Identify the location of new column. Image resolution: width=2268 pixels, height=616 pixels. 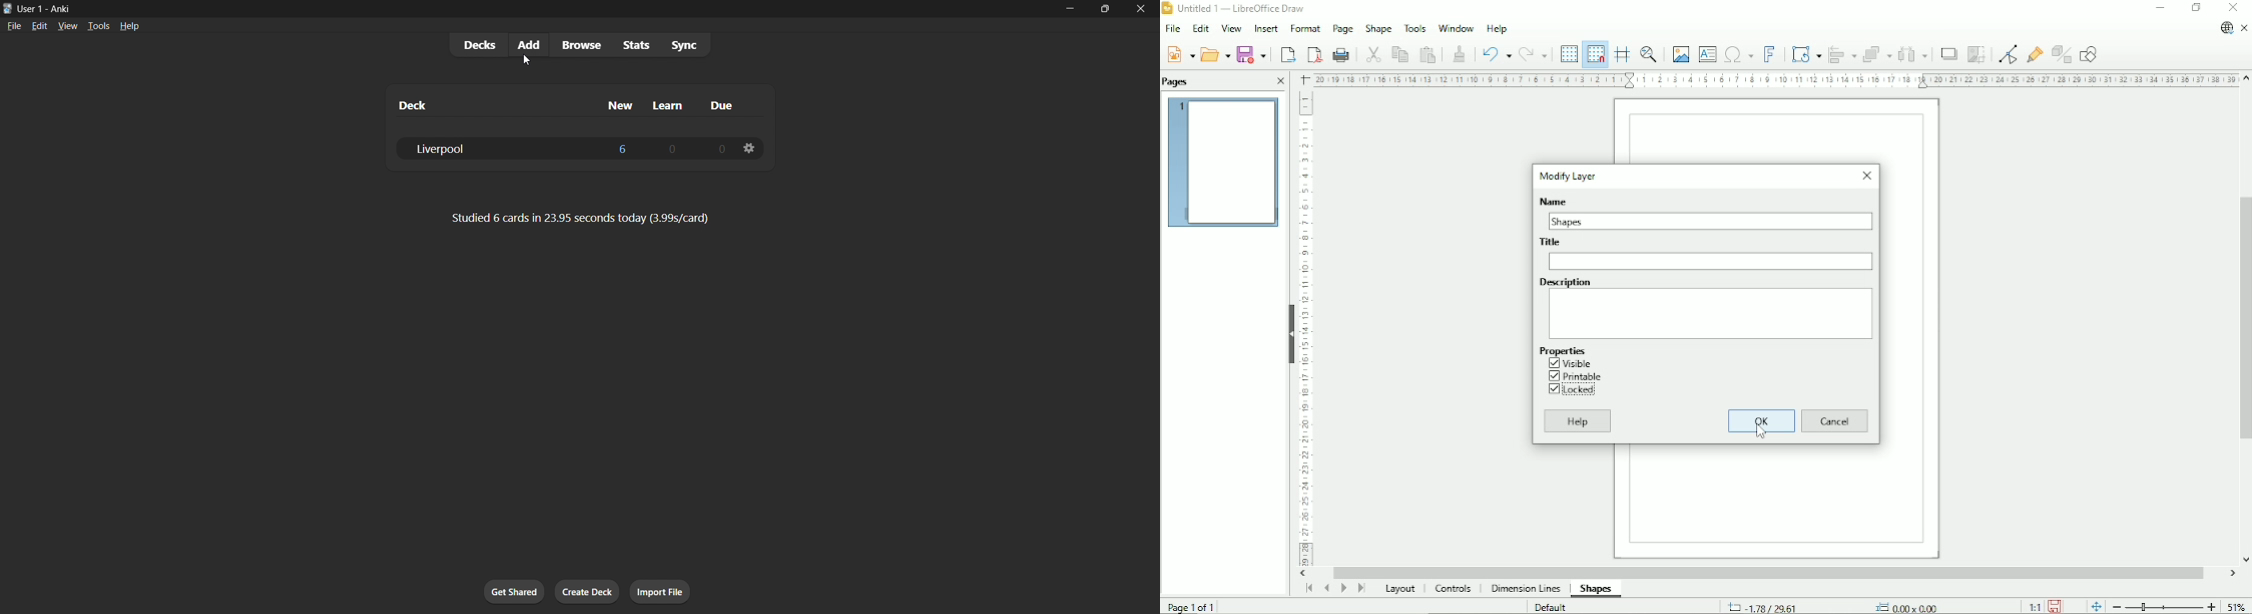
(620, 106).